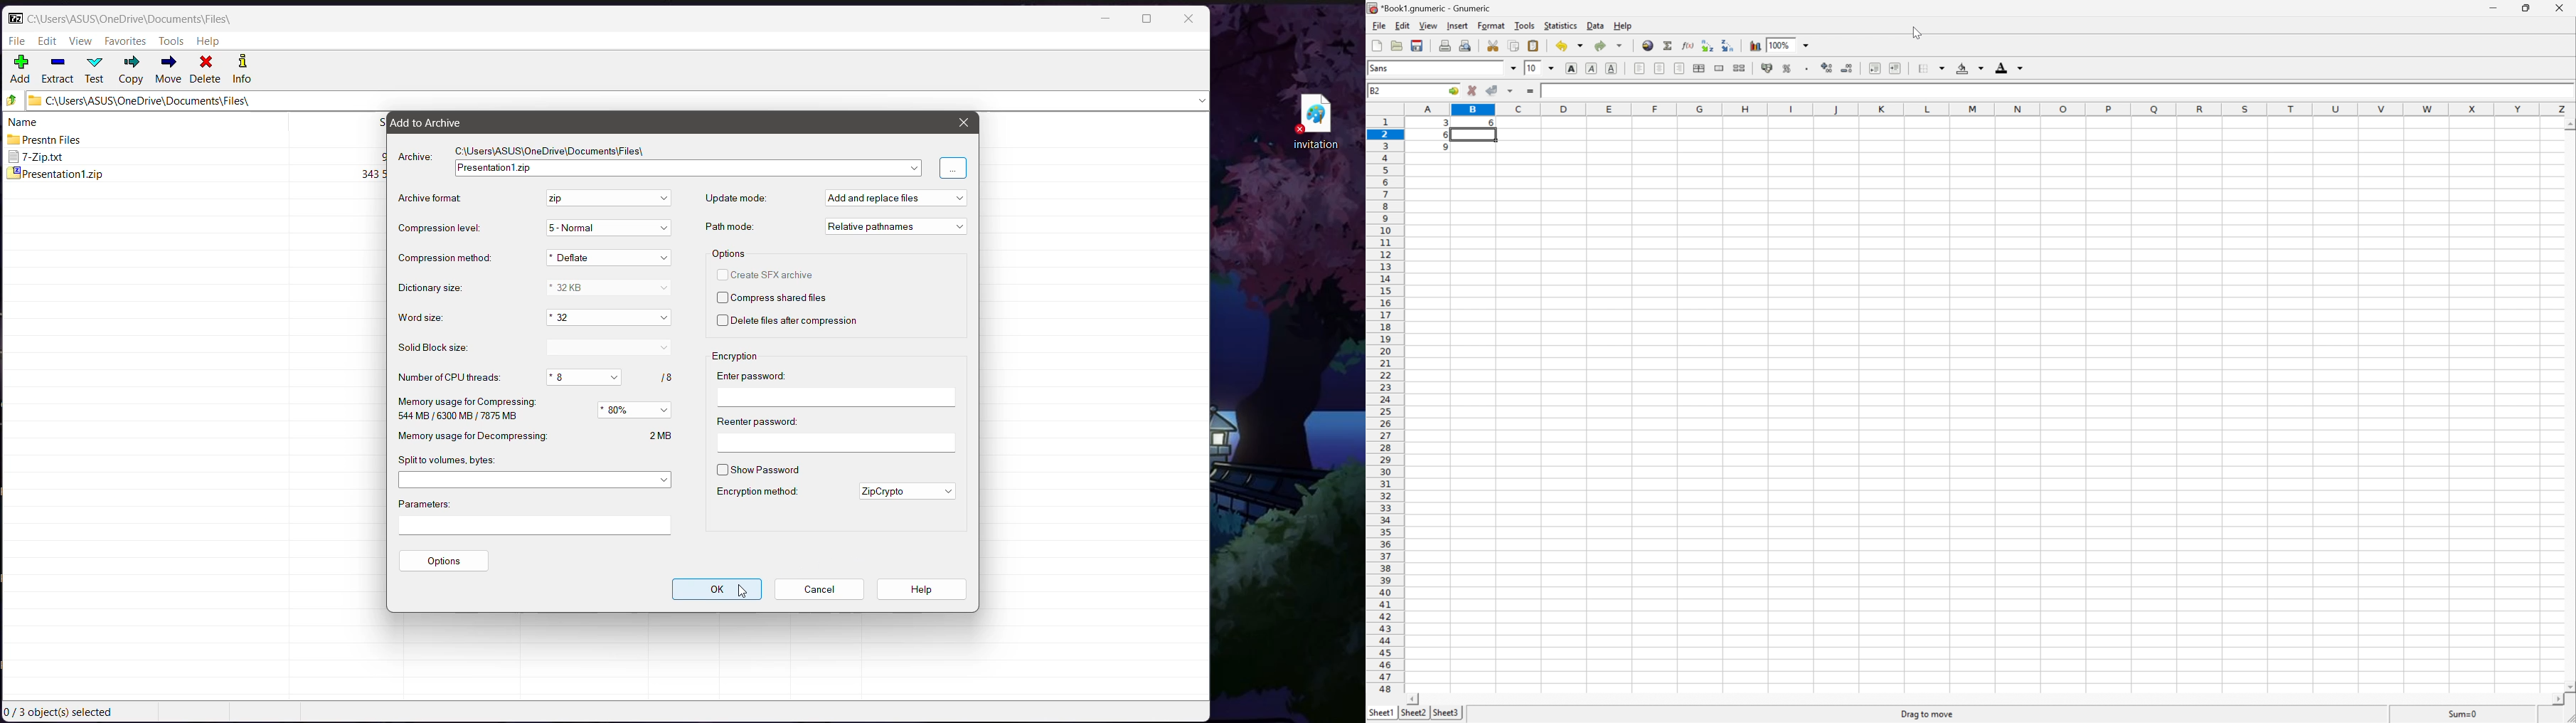  I want to click on Data, so click(1596, 25).